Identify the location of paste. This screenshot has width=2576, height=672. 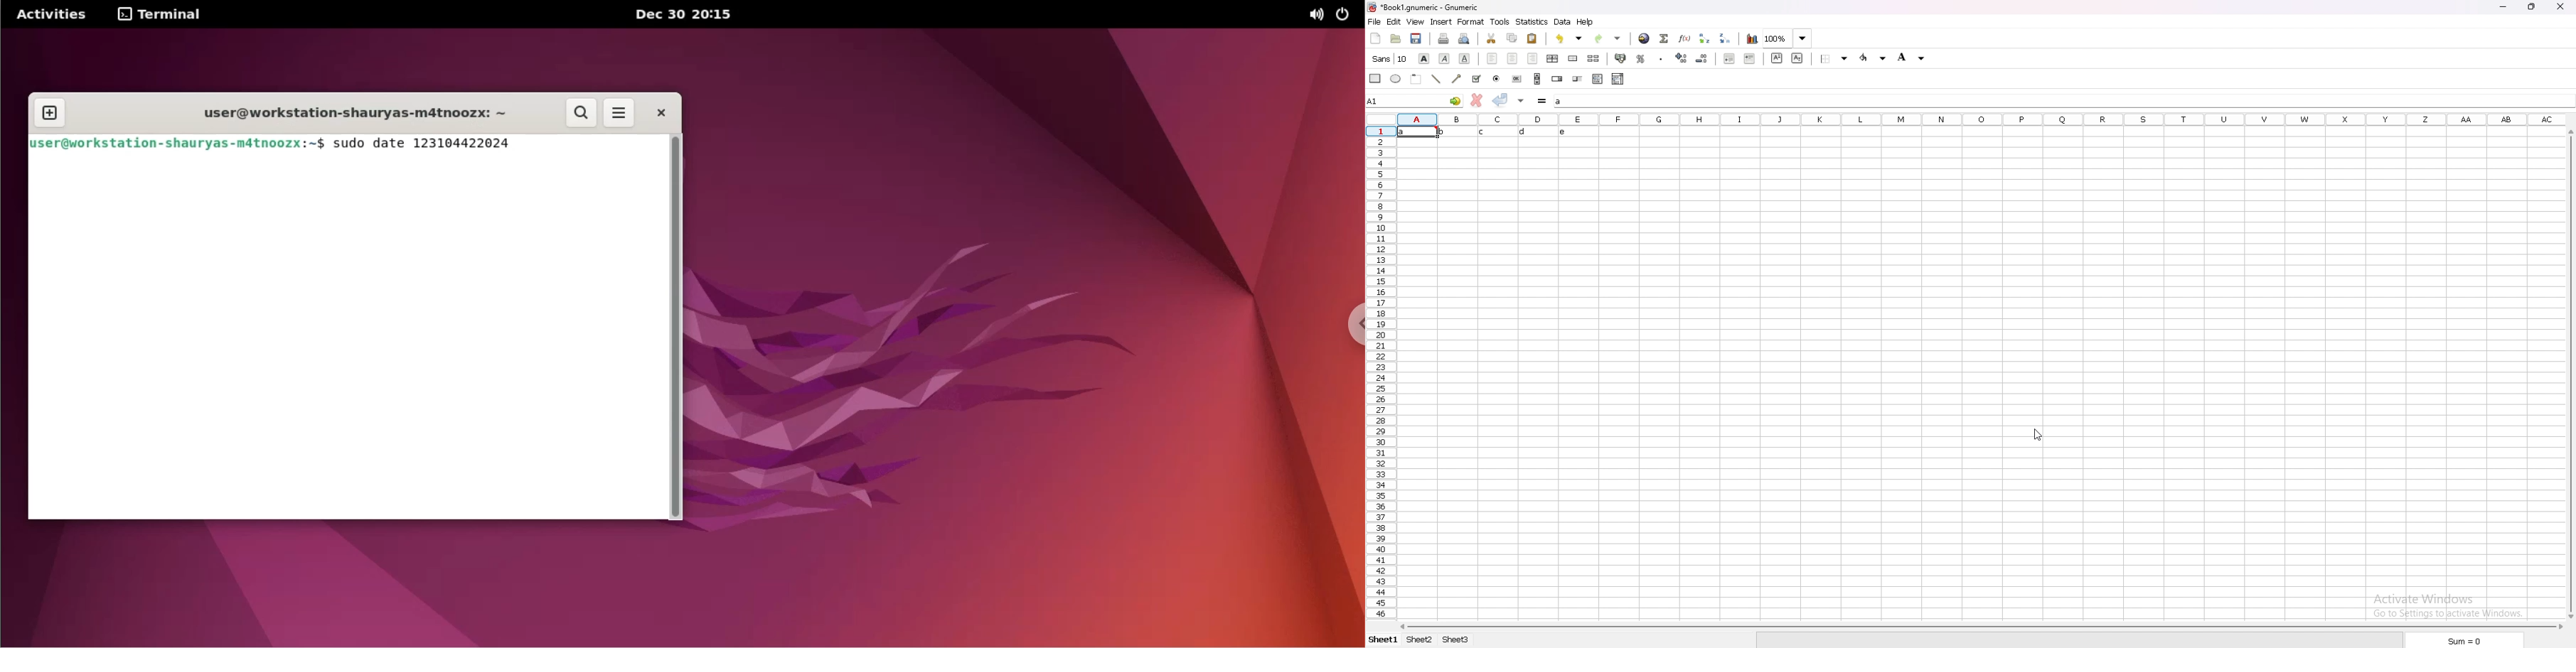
(1532, 38).